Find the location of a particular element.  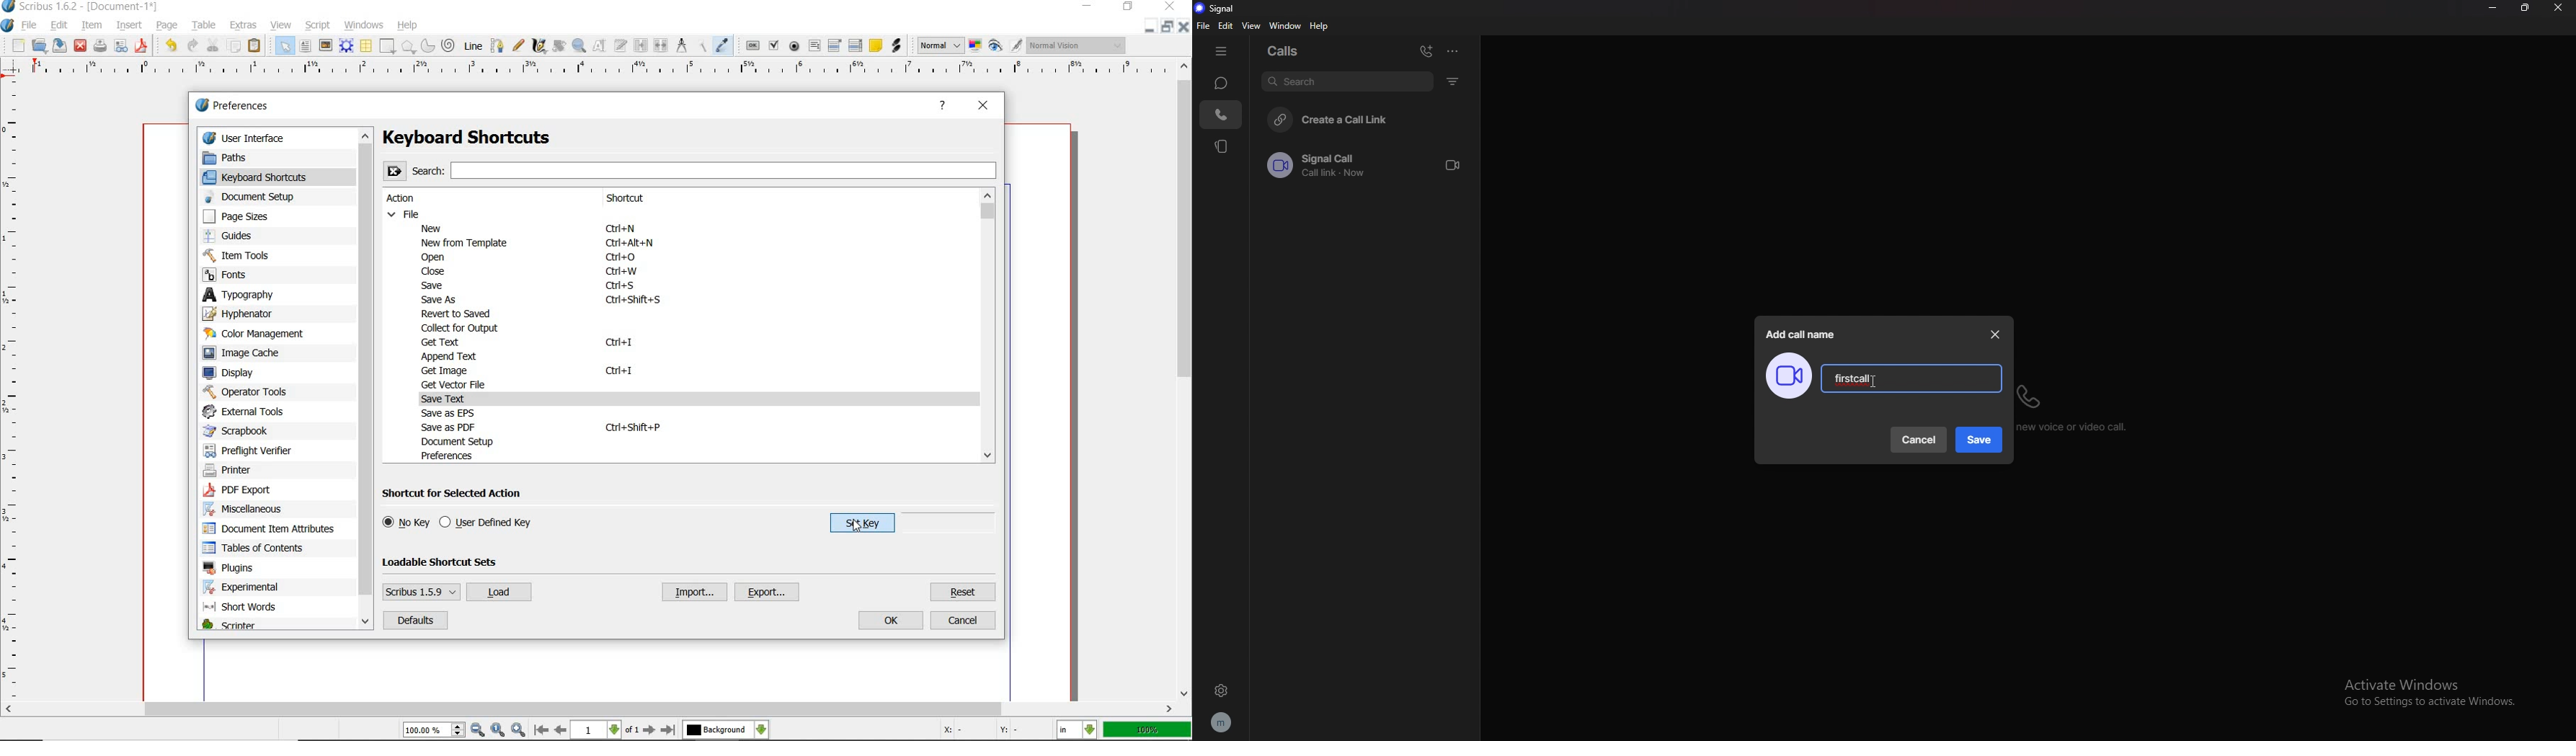

color management is located at coordinates (259, 334).